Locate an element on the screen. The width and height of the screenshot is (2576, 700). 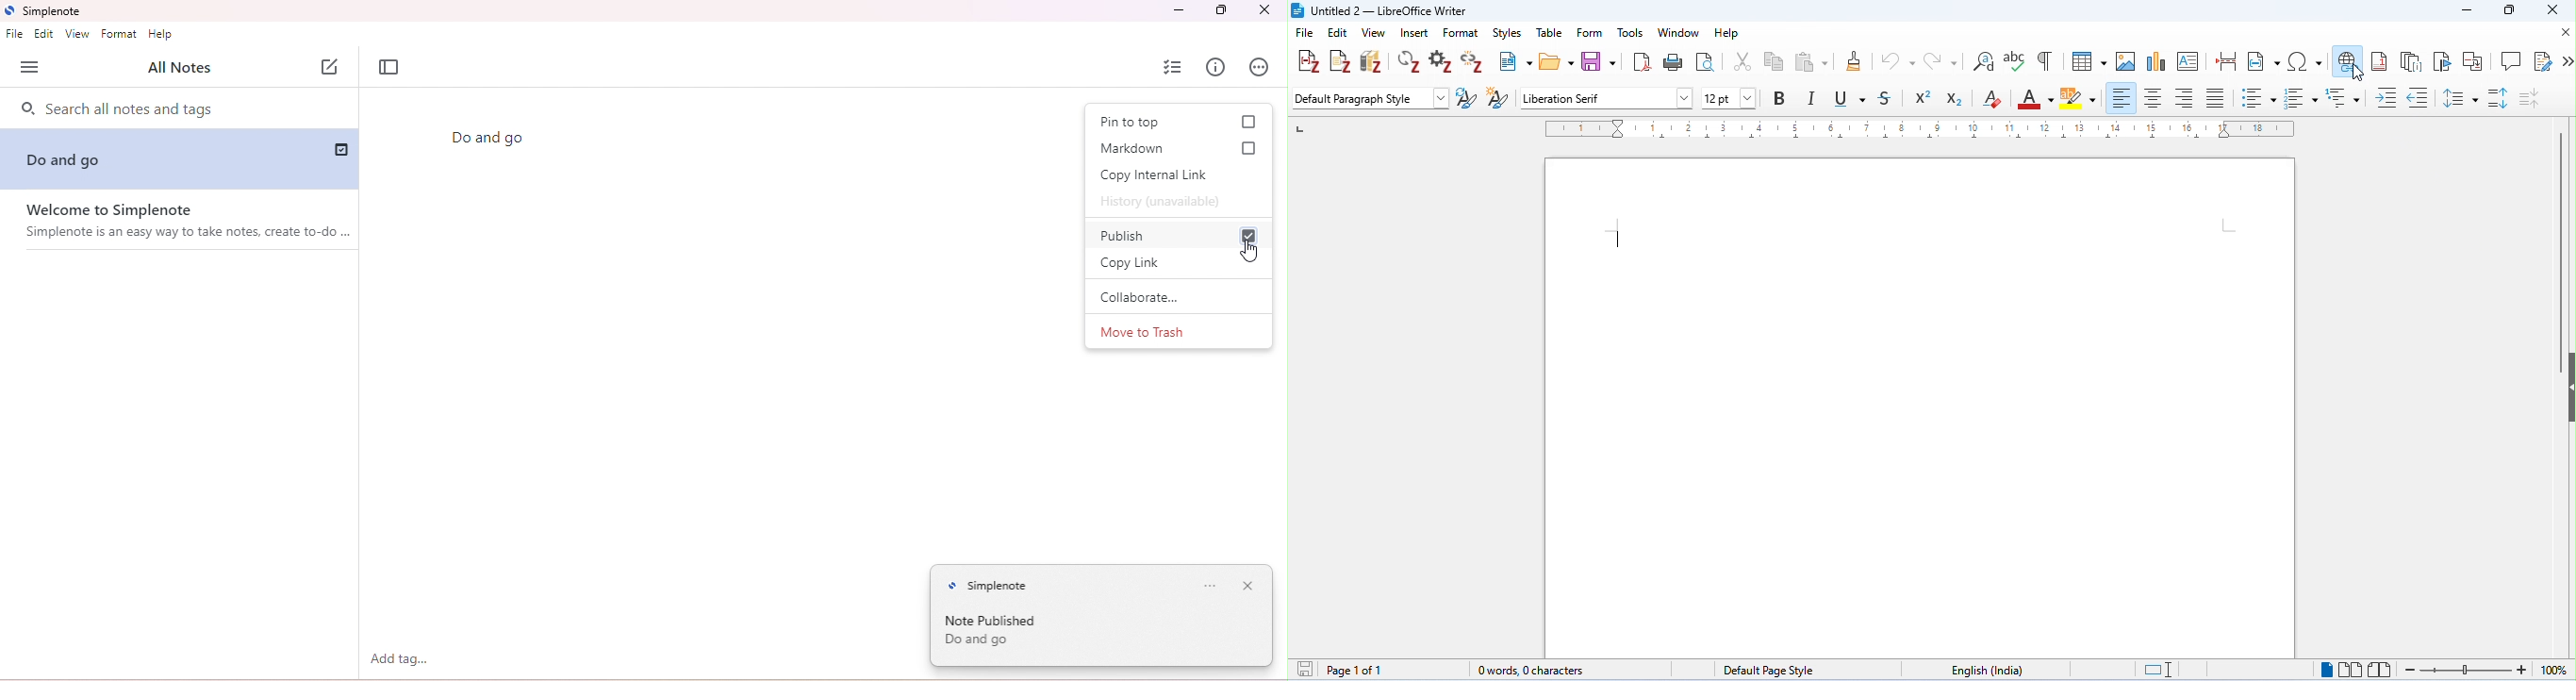
add tag is located at coordinates (402, 659).